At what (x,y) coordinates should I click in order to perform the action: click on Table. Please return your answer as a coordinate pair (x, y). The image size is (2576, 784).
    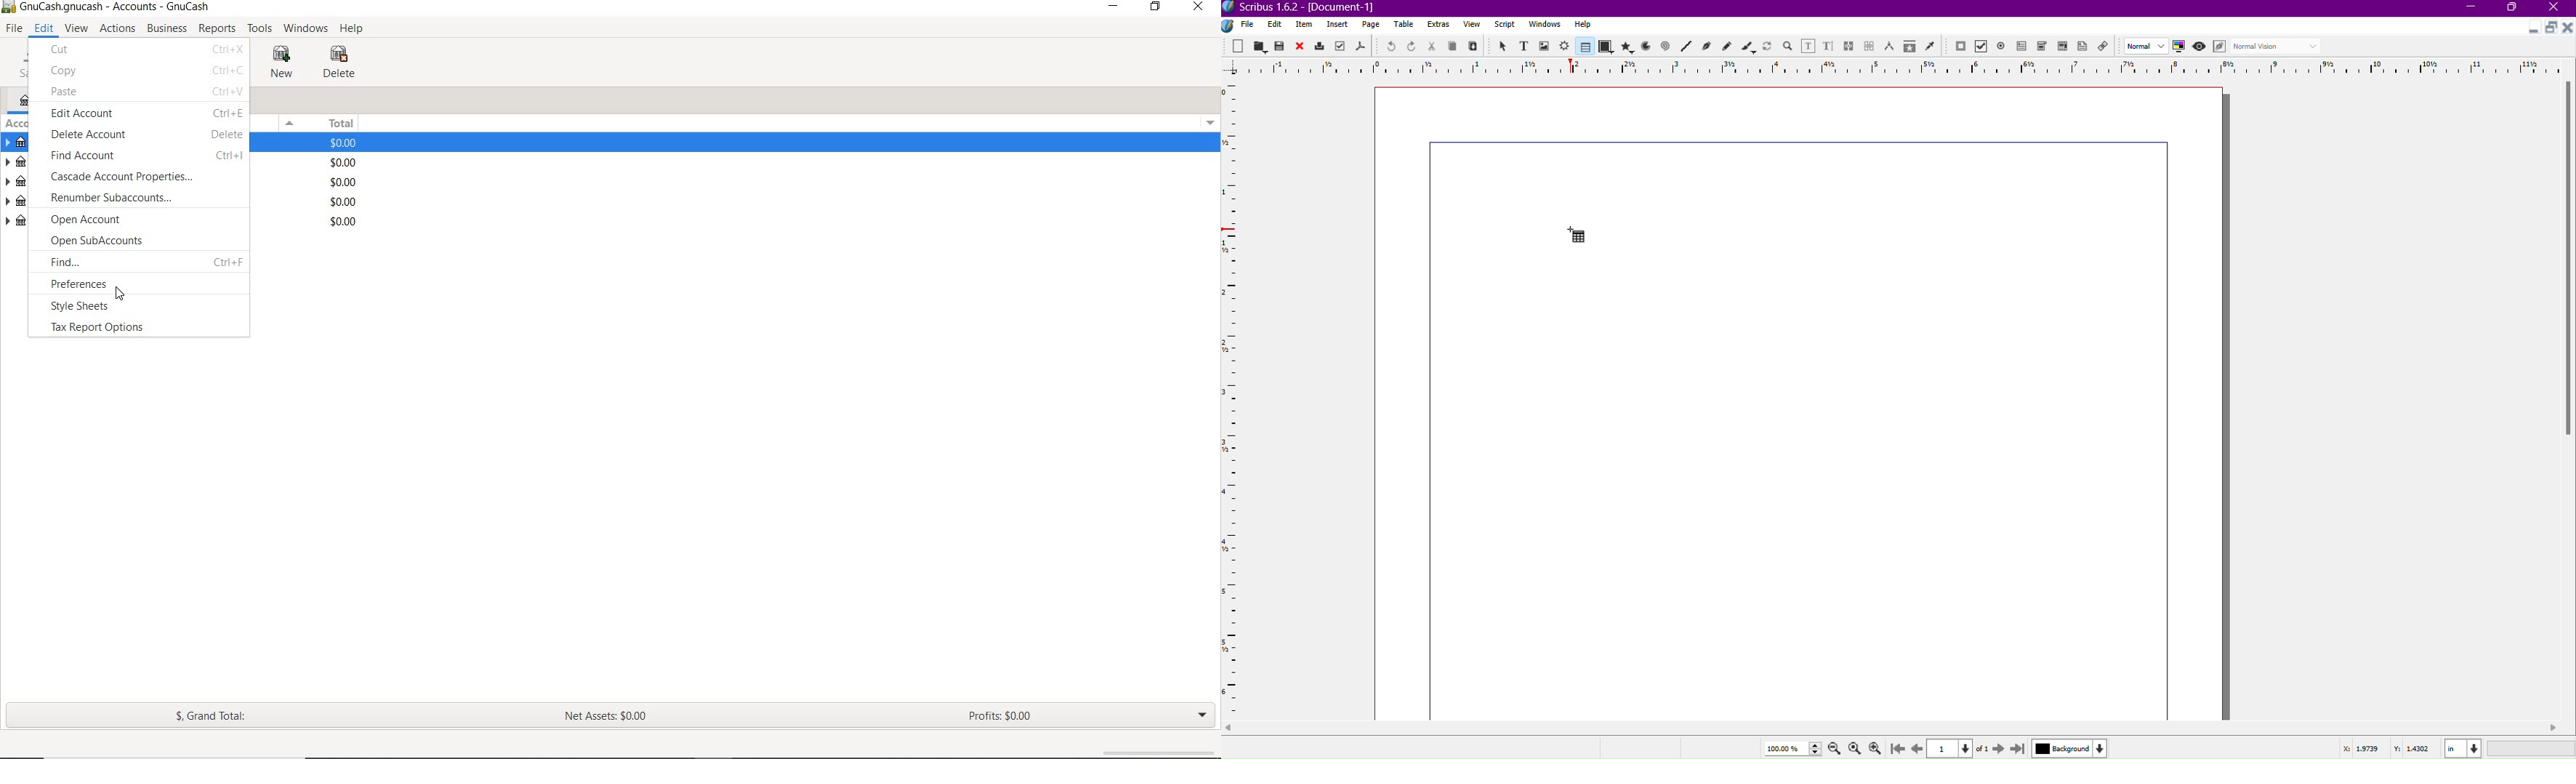
    Looking at the image, I should click on (1583, 47).